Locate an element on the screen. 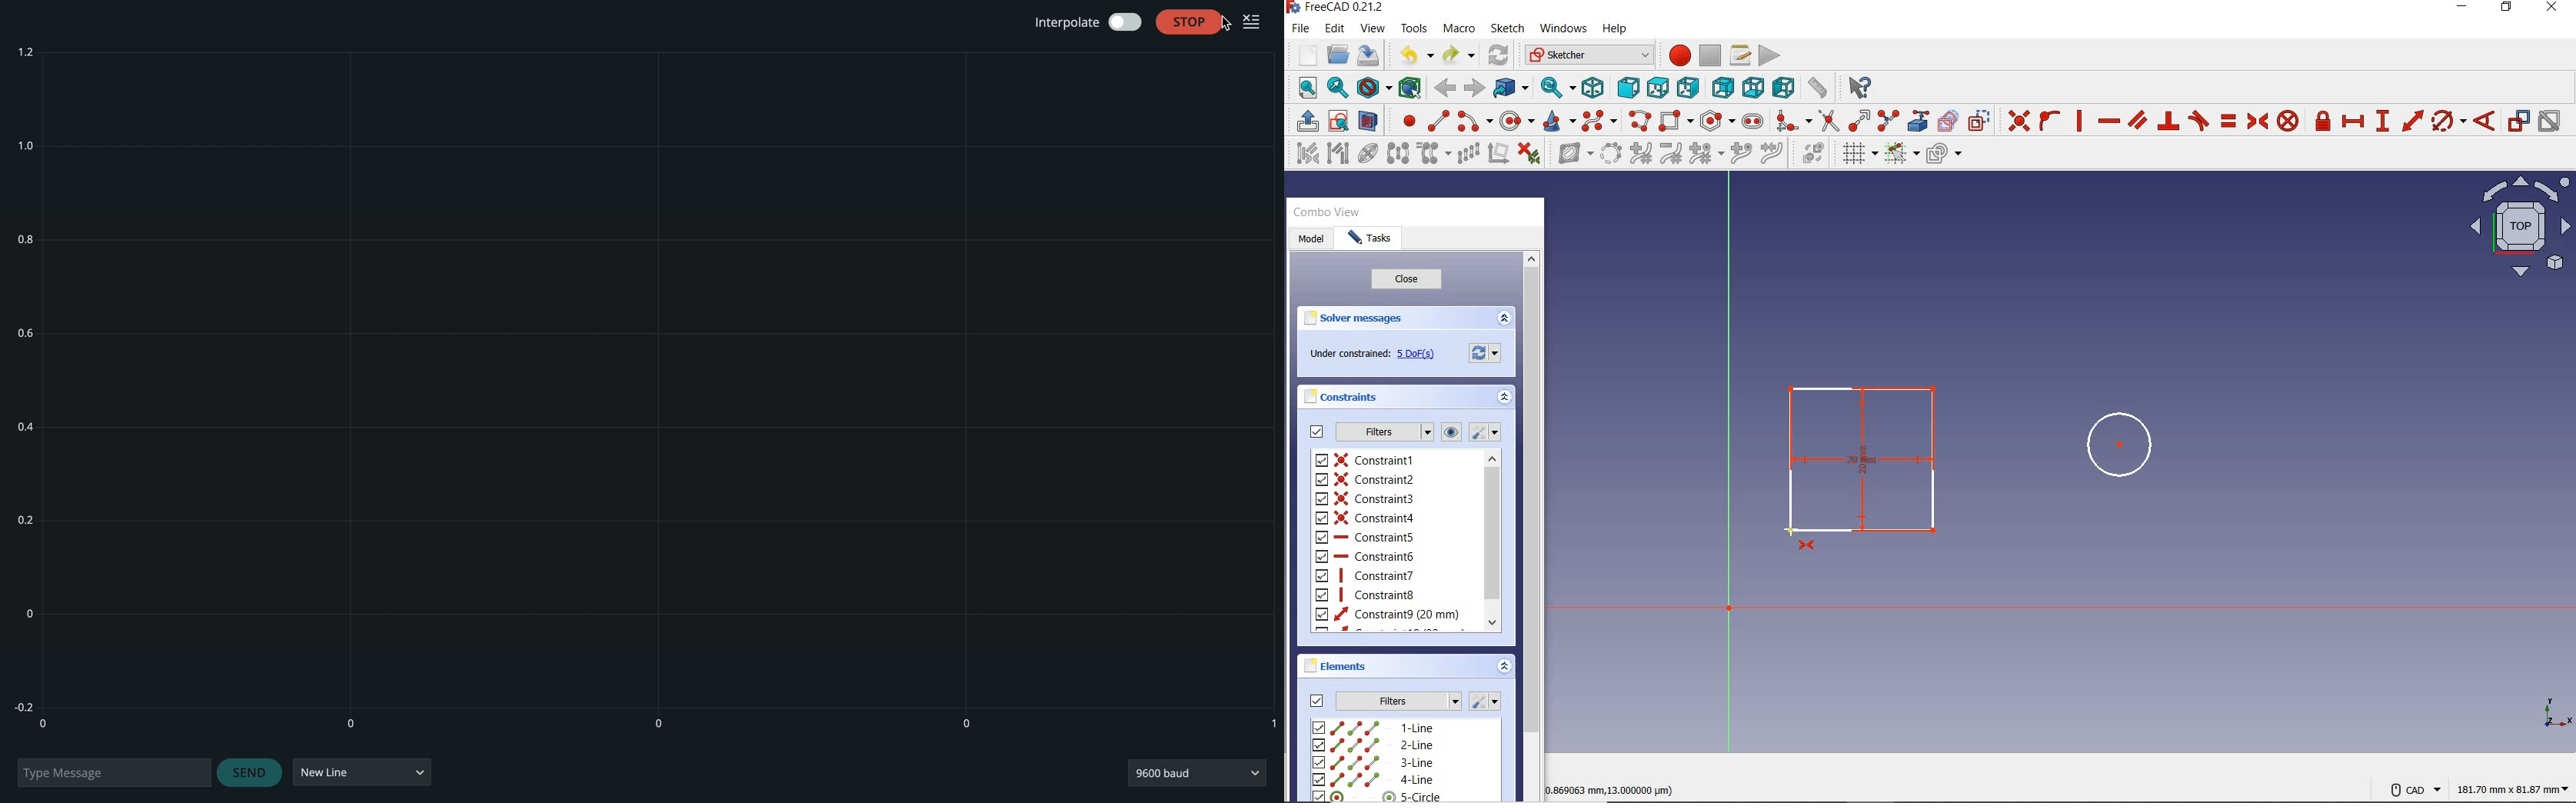 This screenshot has height=812, width=2576. bounding box is located at coordinates (1409, 88).